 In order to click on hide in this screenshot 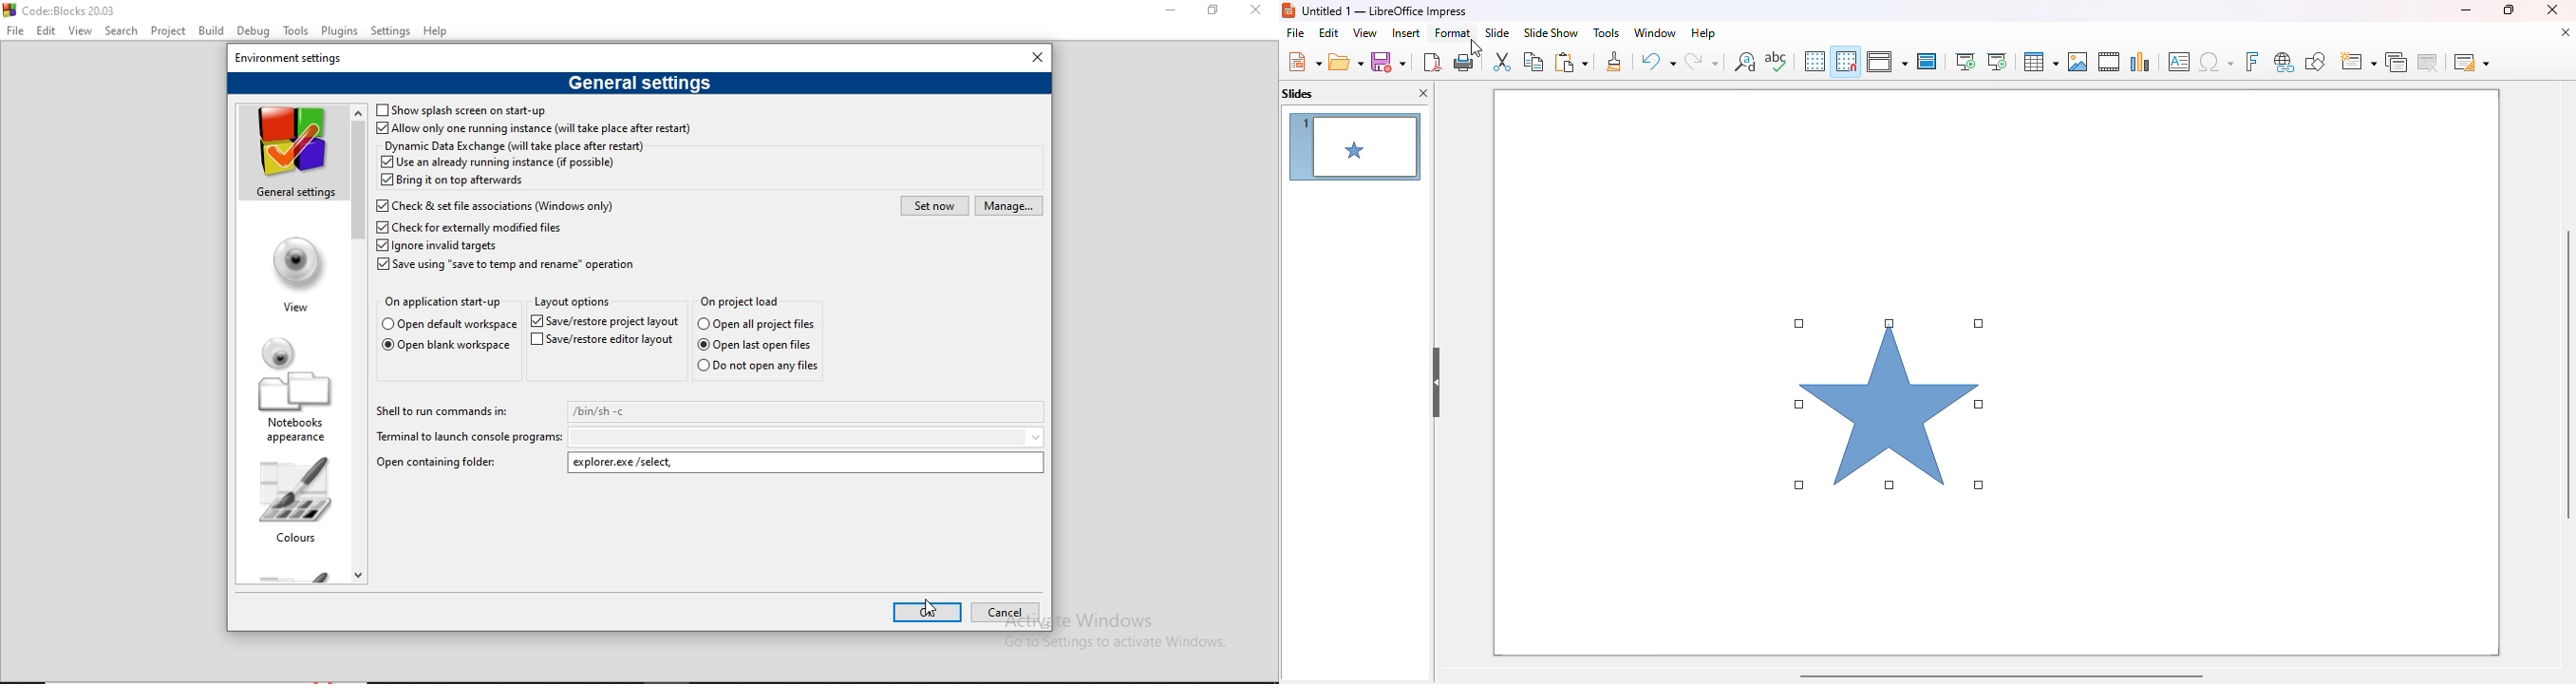, I will do `click(1437, 383)`.